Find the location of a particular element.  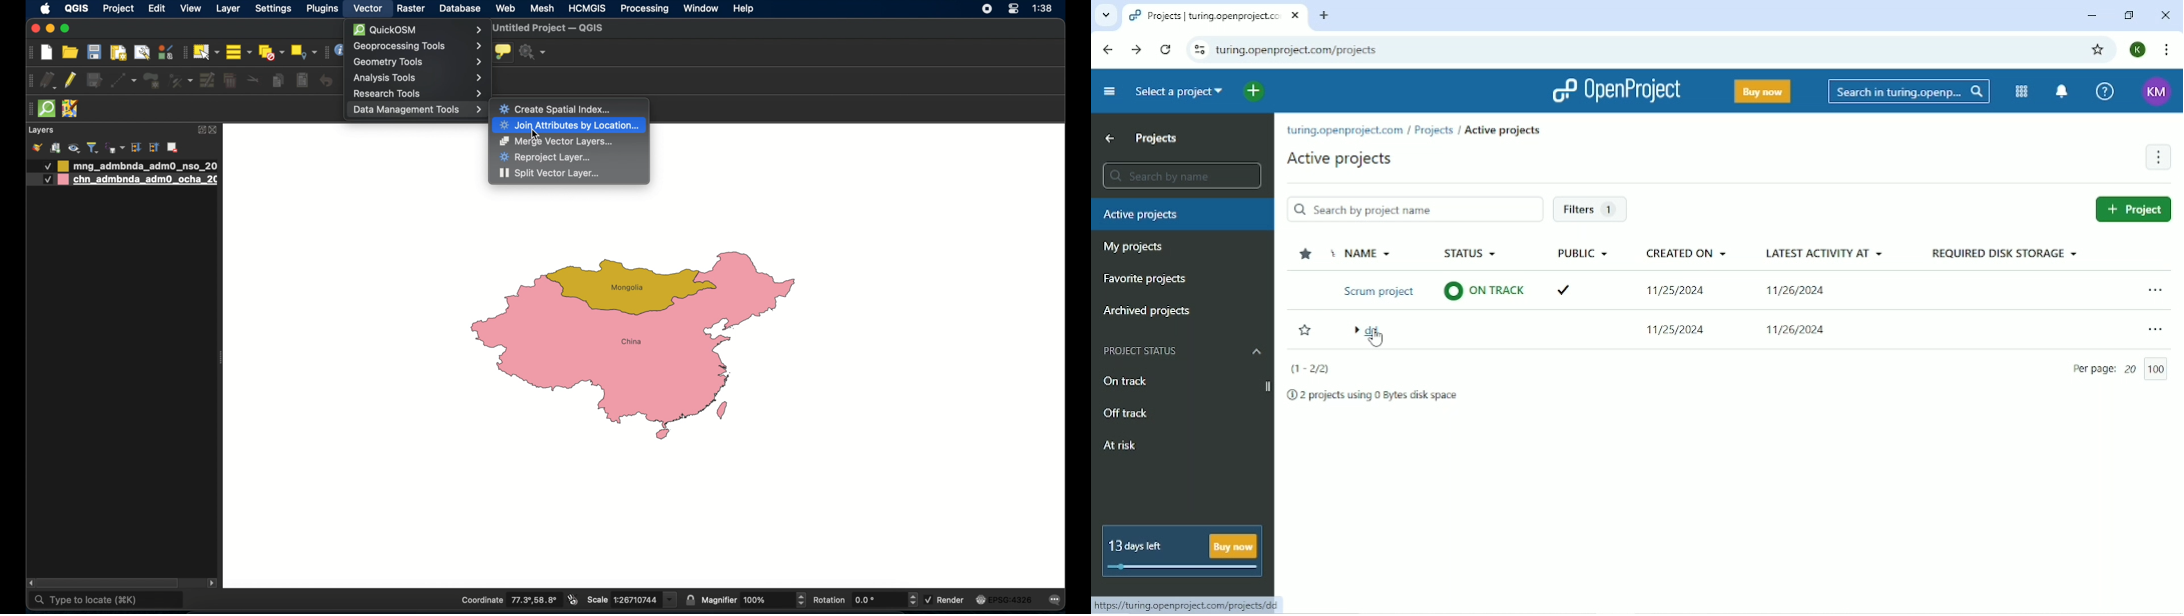

Off track is located at coordinates (1124, 414).